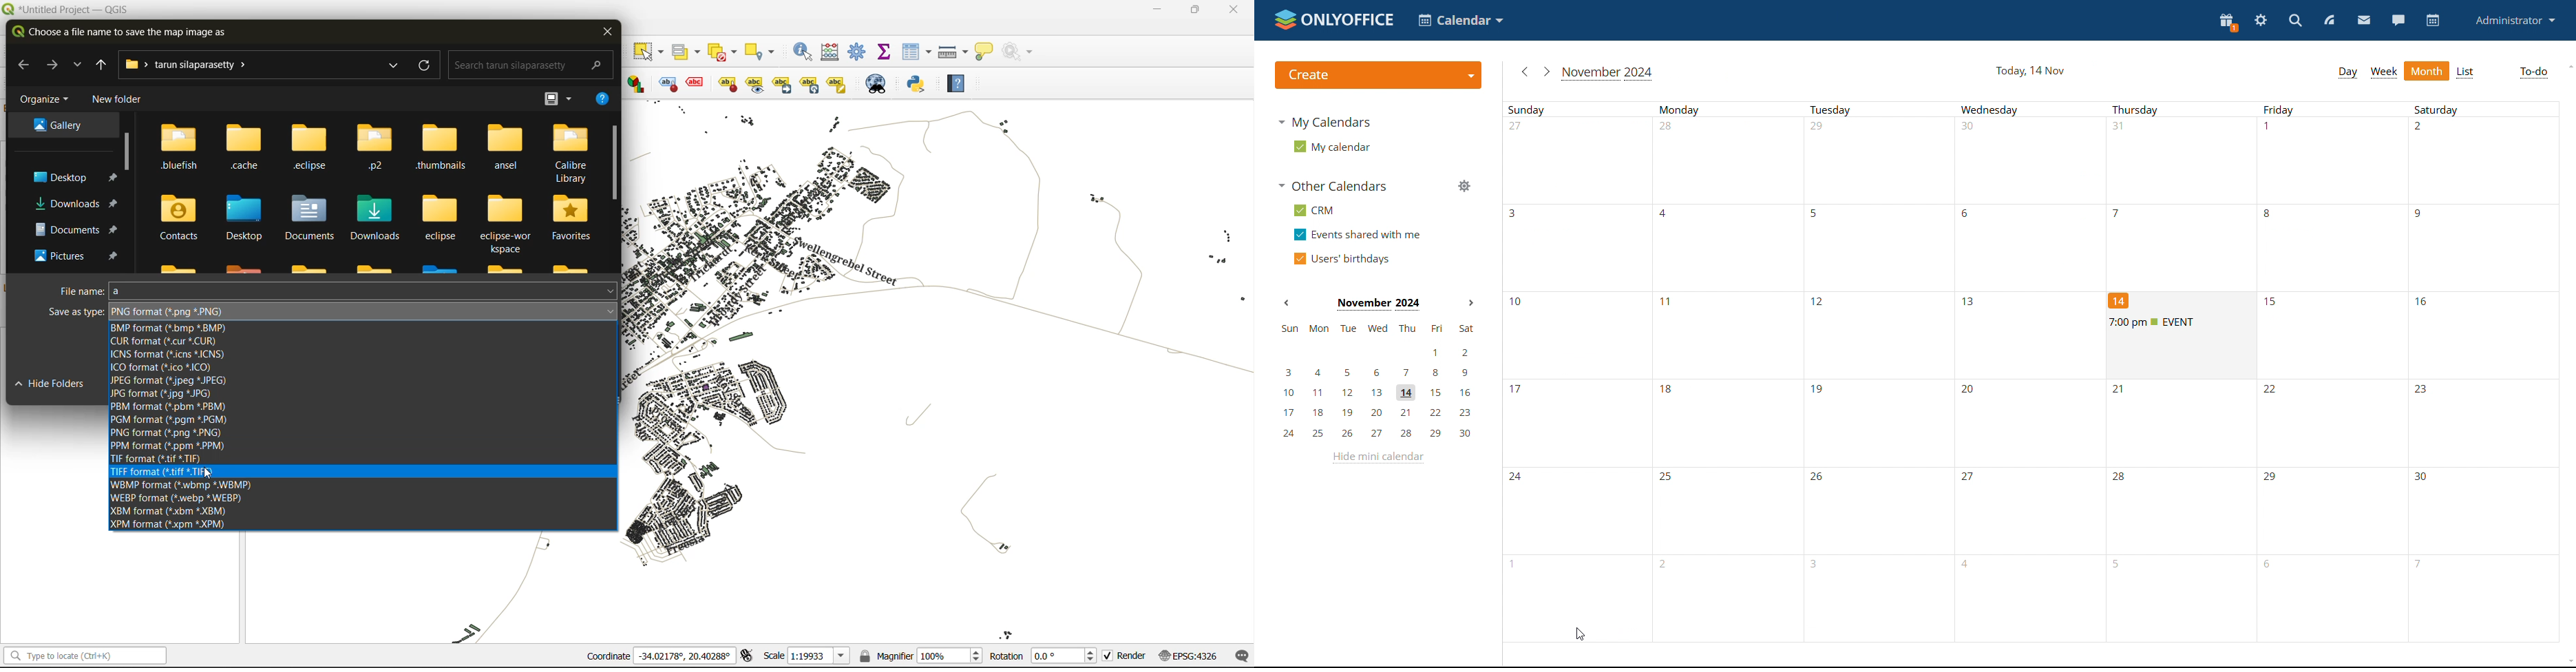  Describe the element at coordinates (1377, 457) in the screenshot. I see `hide mini calendar` at that location.